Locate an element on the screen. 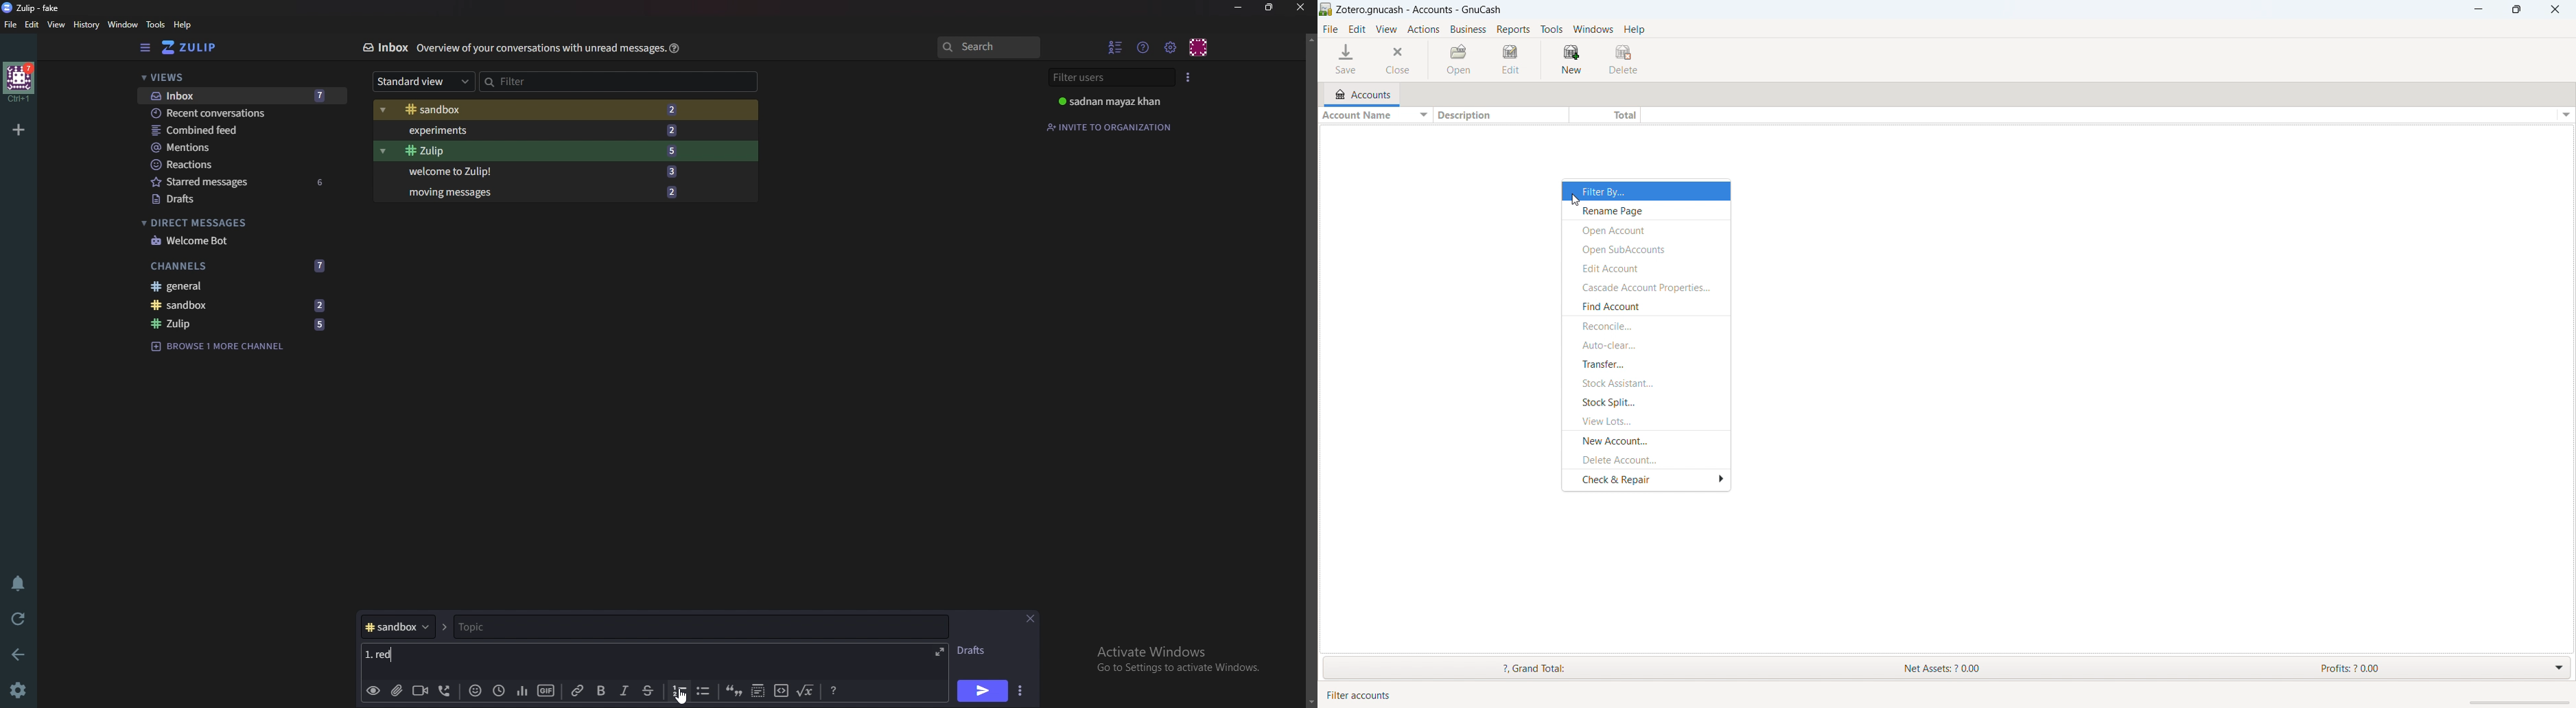  Welcome to Zulip is located at coordinates (539, 172).